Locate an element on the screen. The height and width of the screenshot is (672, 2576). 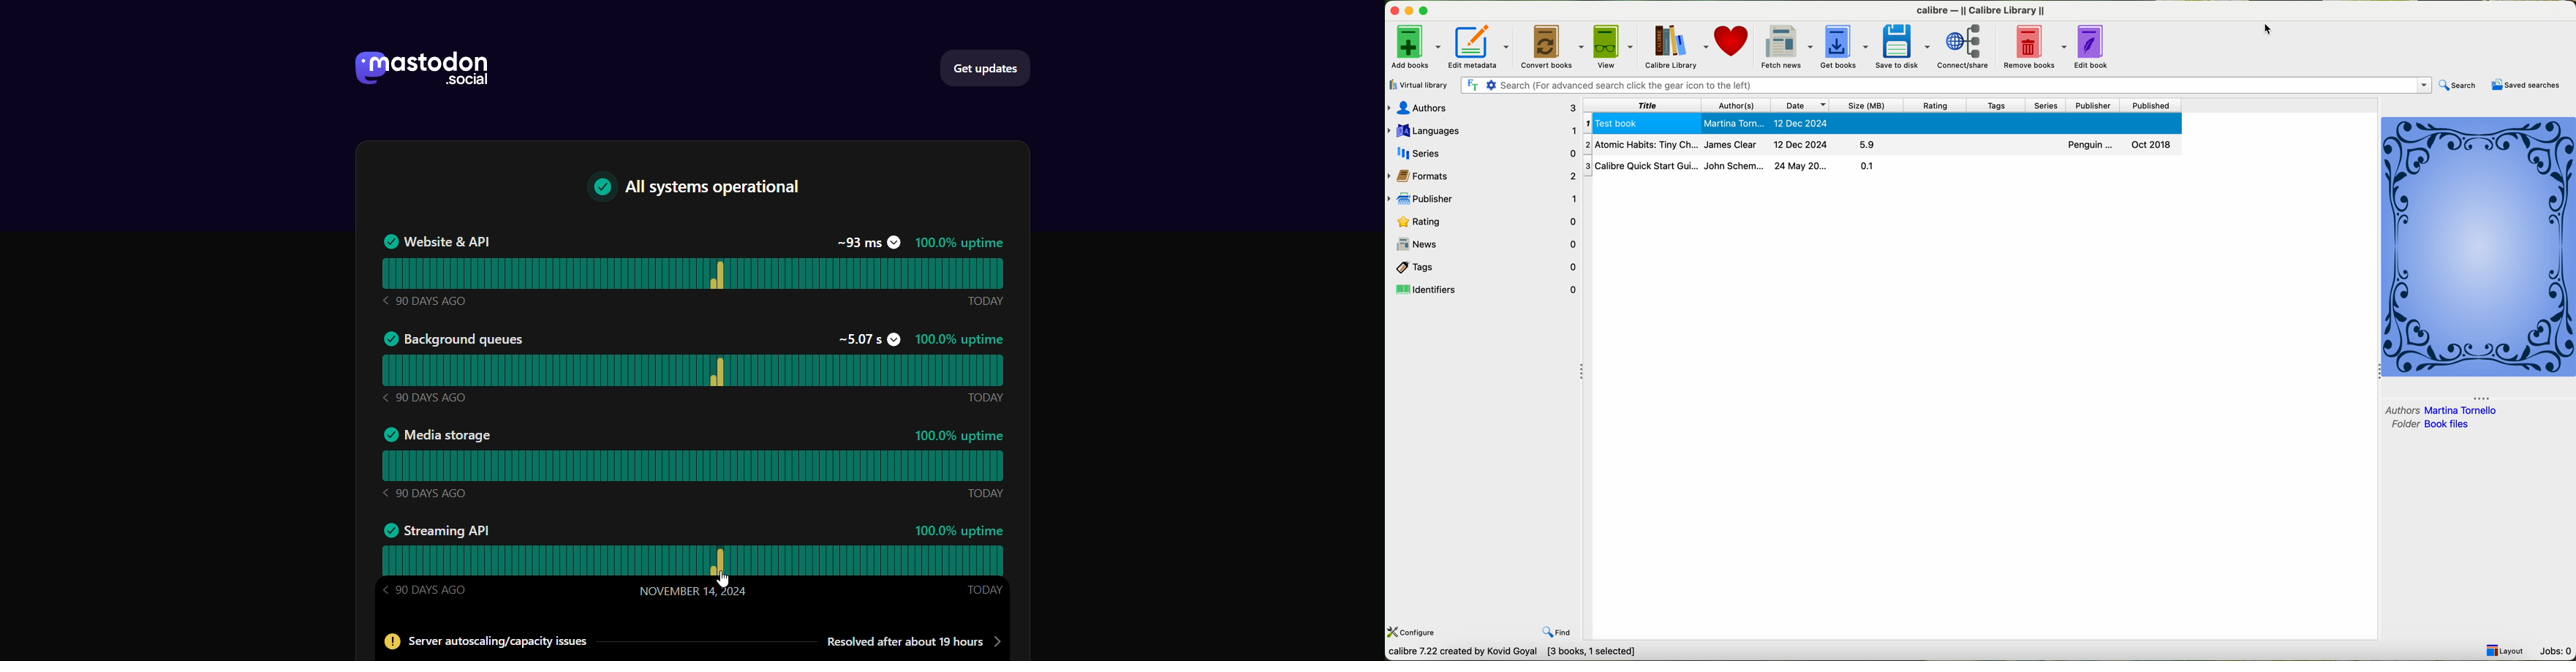
logo is located at coordinates (419, 71).